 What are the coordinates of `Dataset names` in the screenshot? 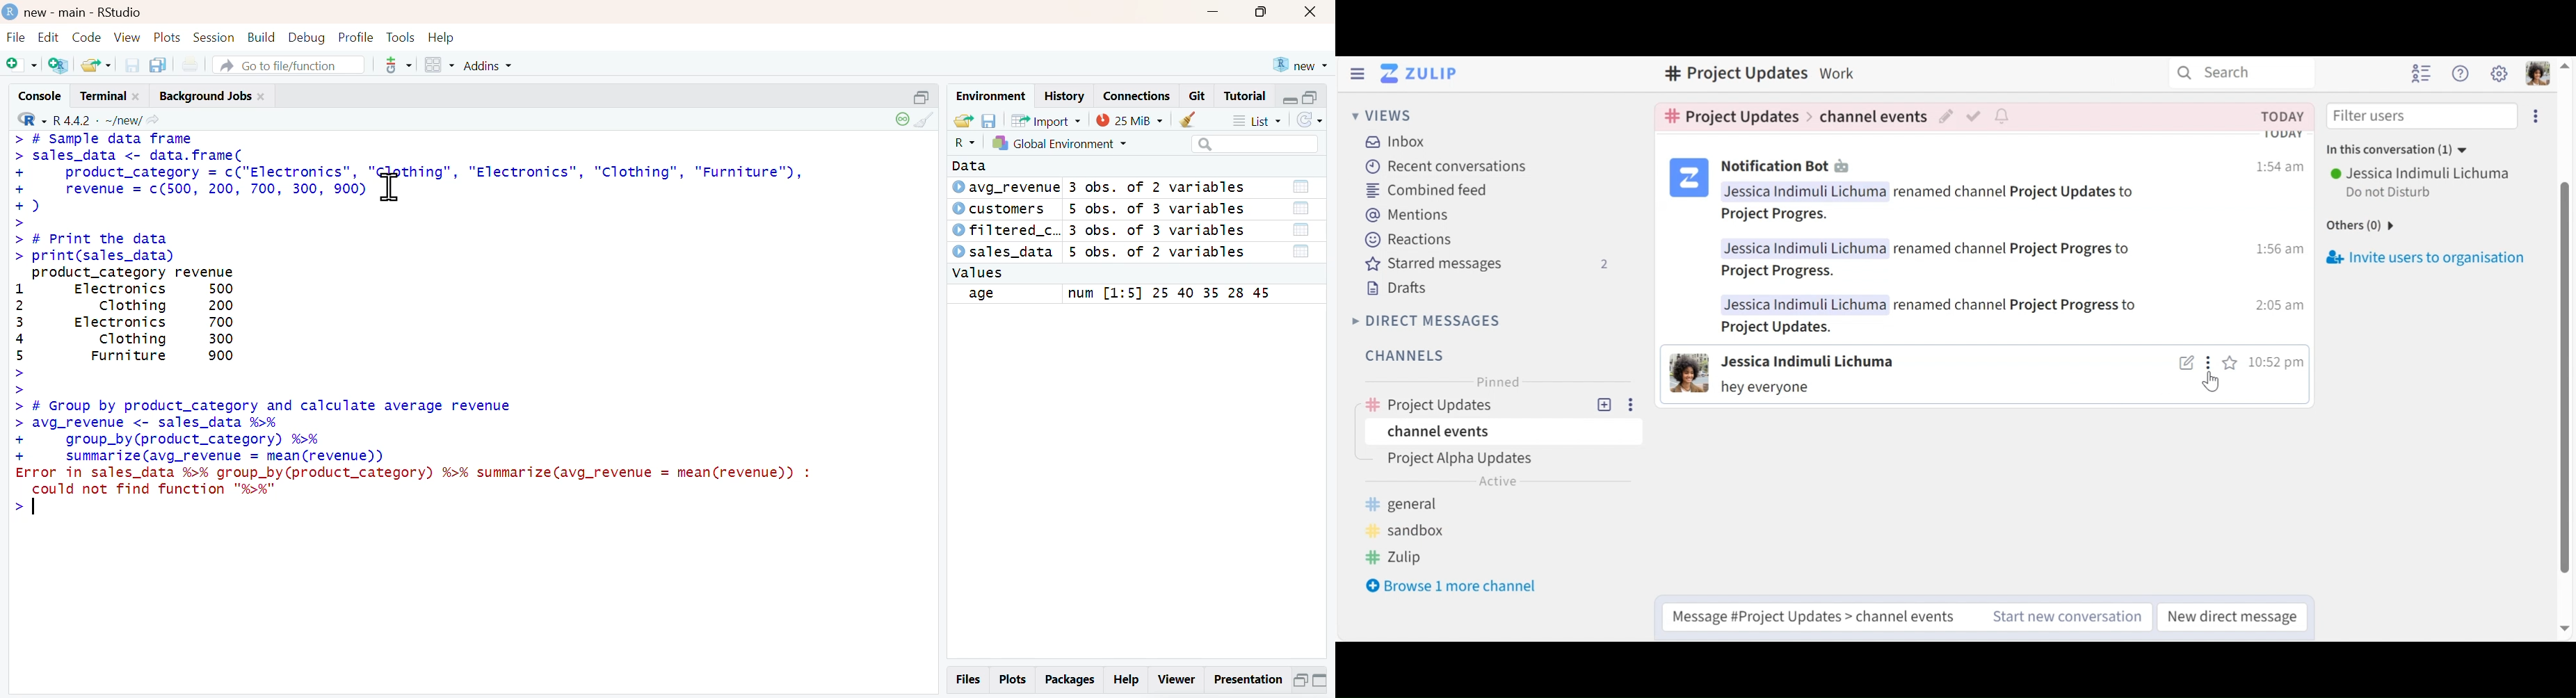 It's located at (1005, 220).